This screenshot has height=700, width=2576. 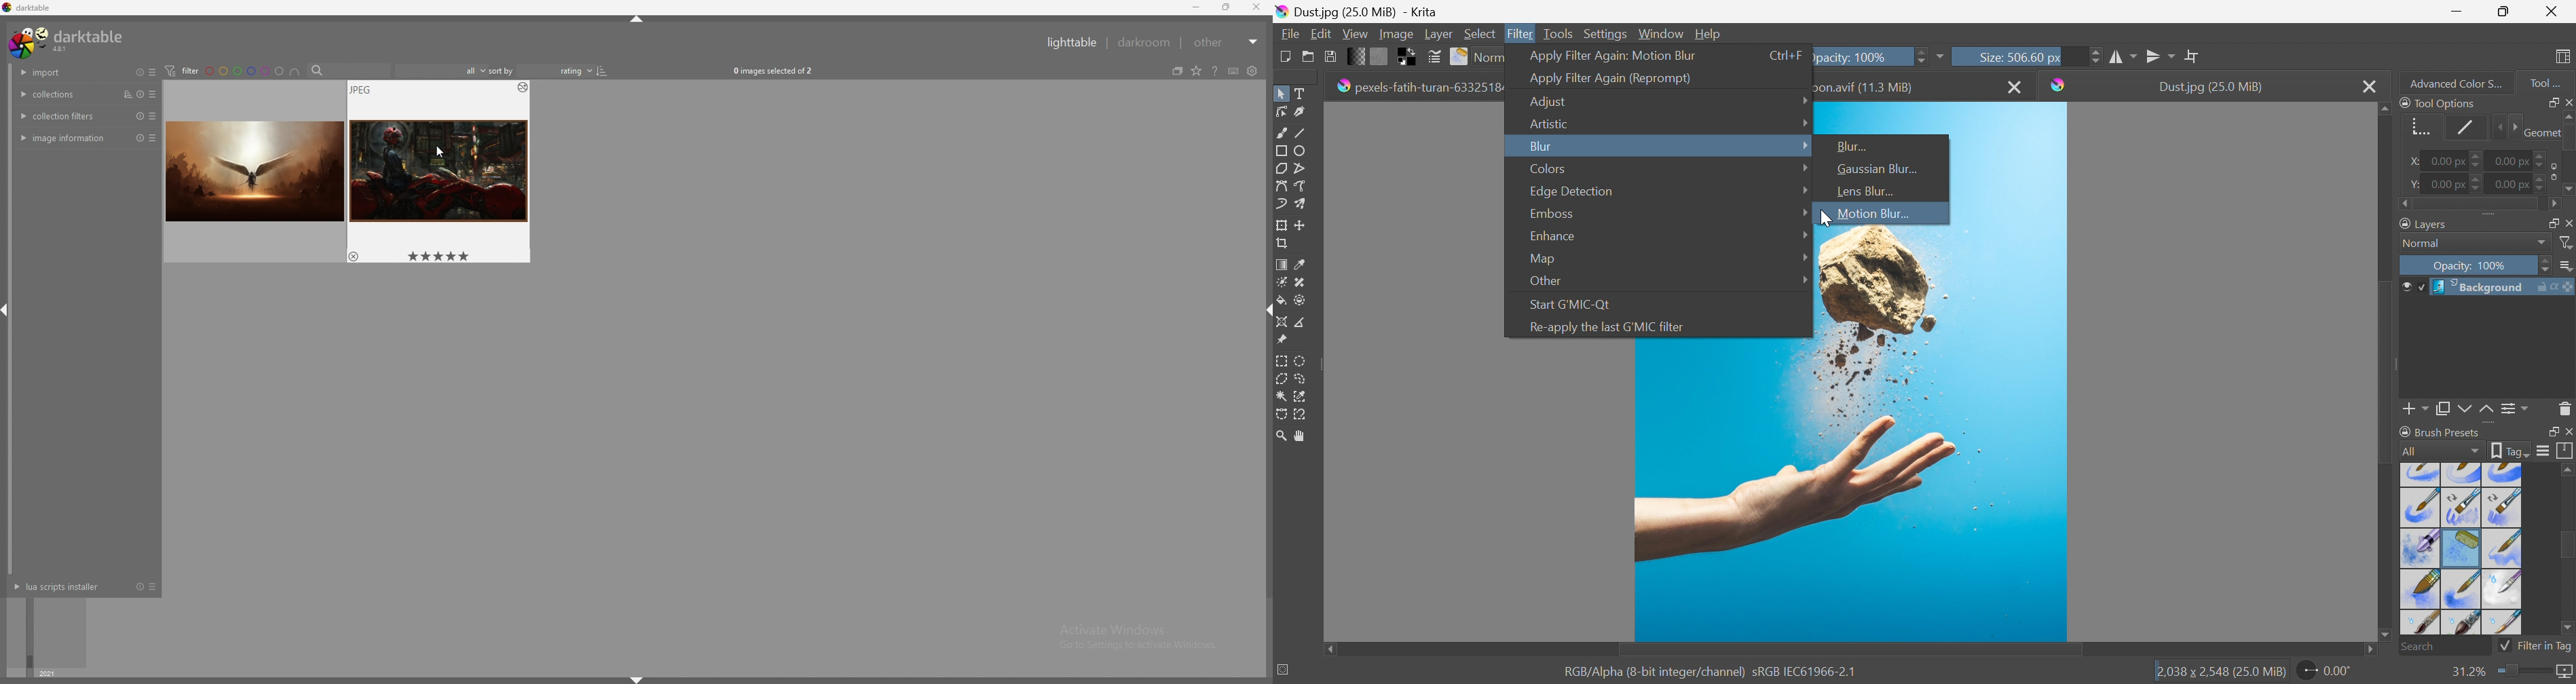 What do you see at coordinates (1281, 320) in the screenshot?
I see `Assistant tool` at bounding box center [1281, 320].